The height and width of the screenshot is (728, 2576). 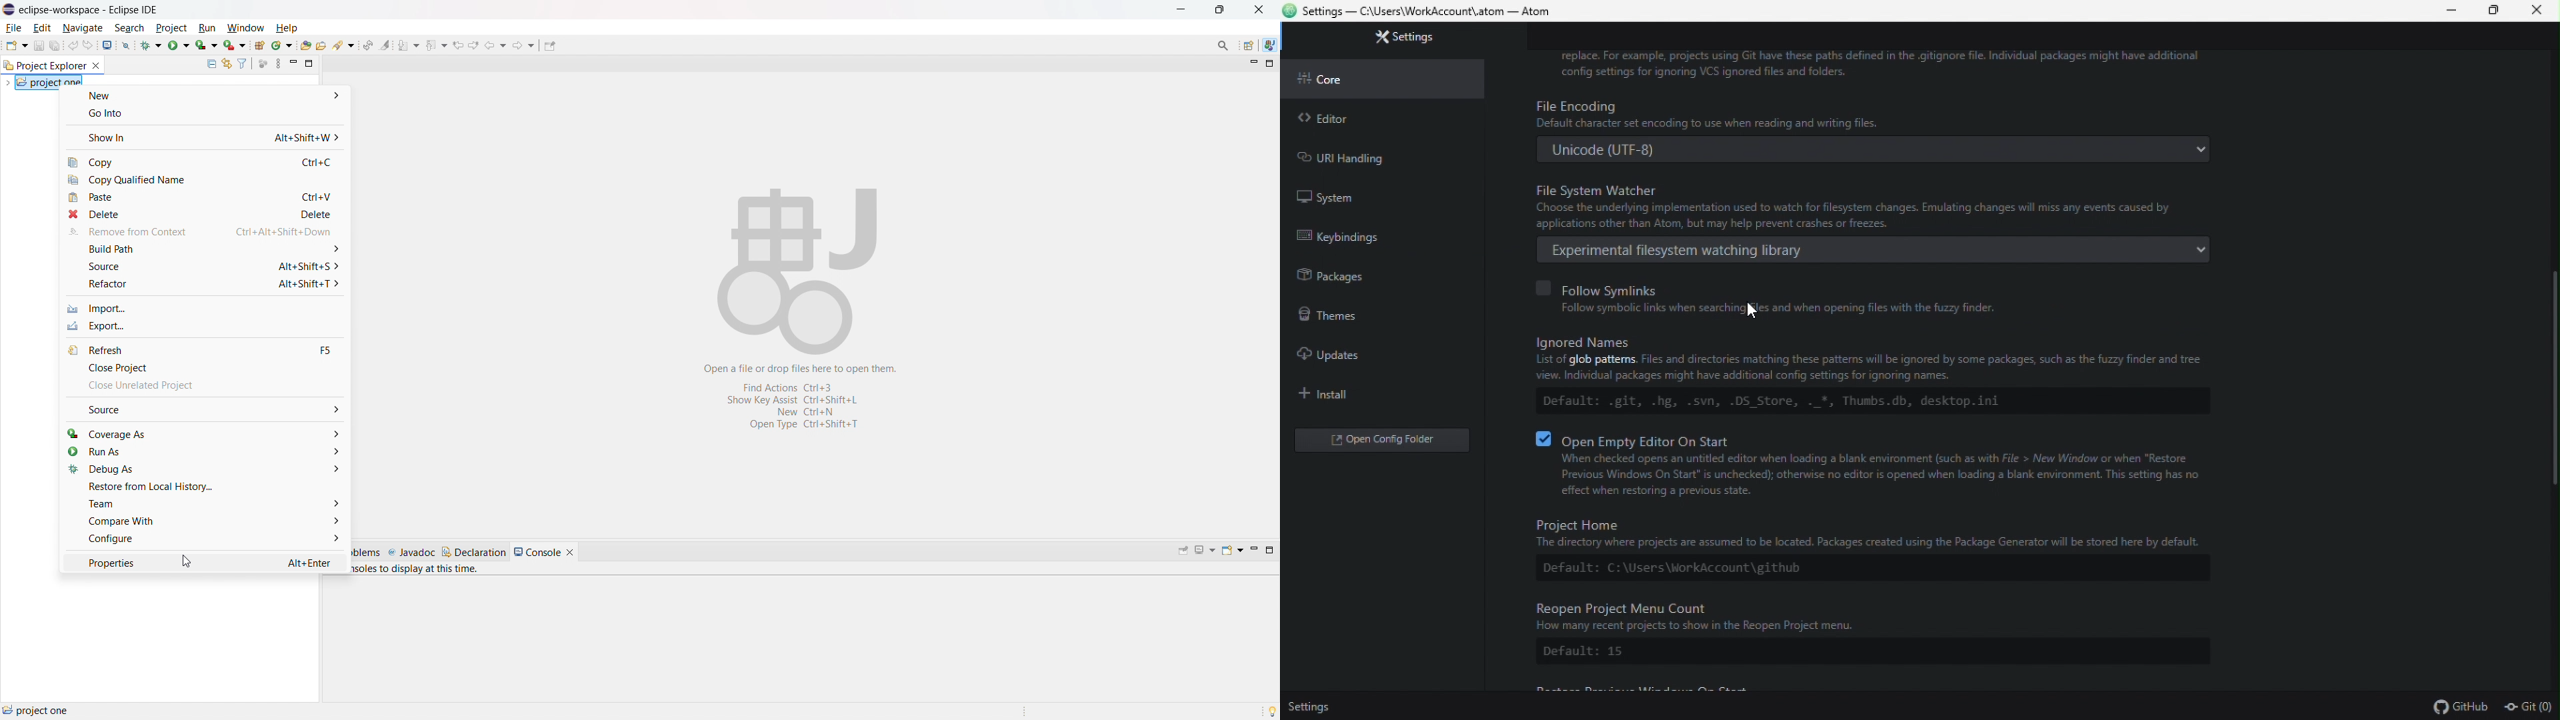 What do you see at coordinates (1335, 199) in the screenshot?
I see `System` at bounding box center [1335, 199].